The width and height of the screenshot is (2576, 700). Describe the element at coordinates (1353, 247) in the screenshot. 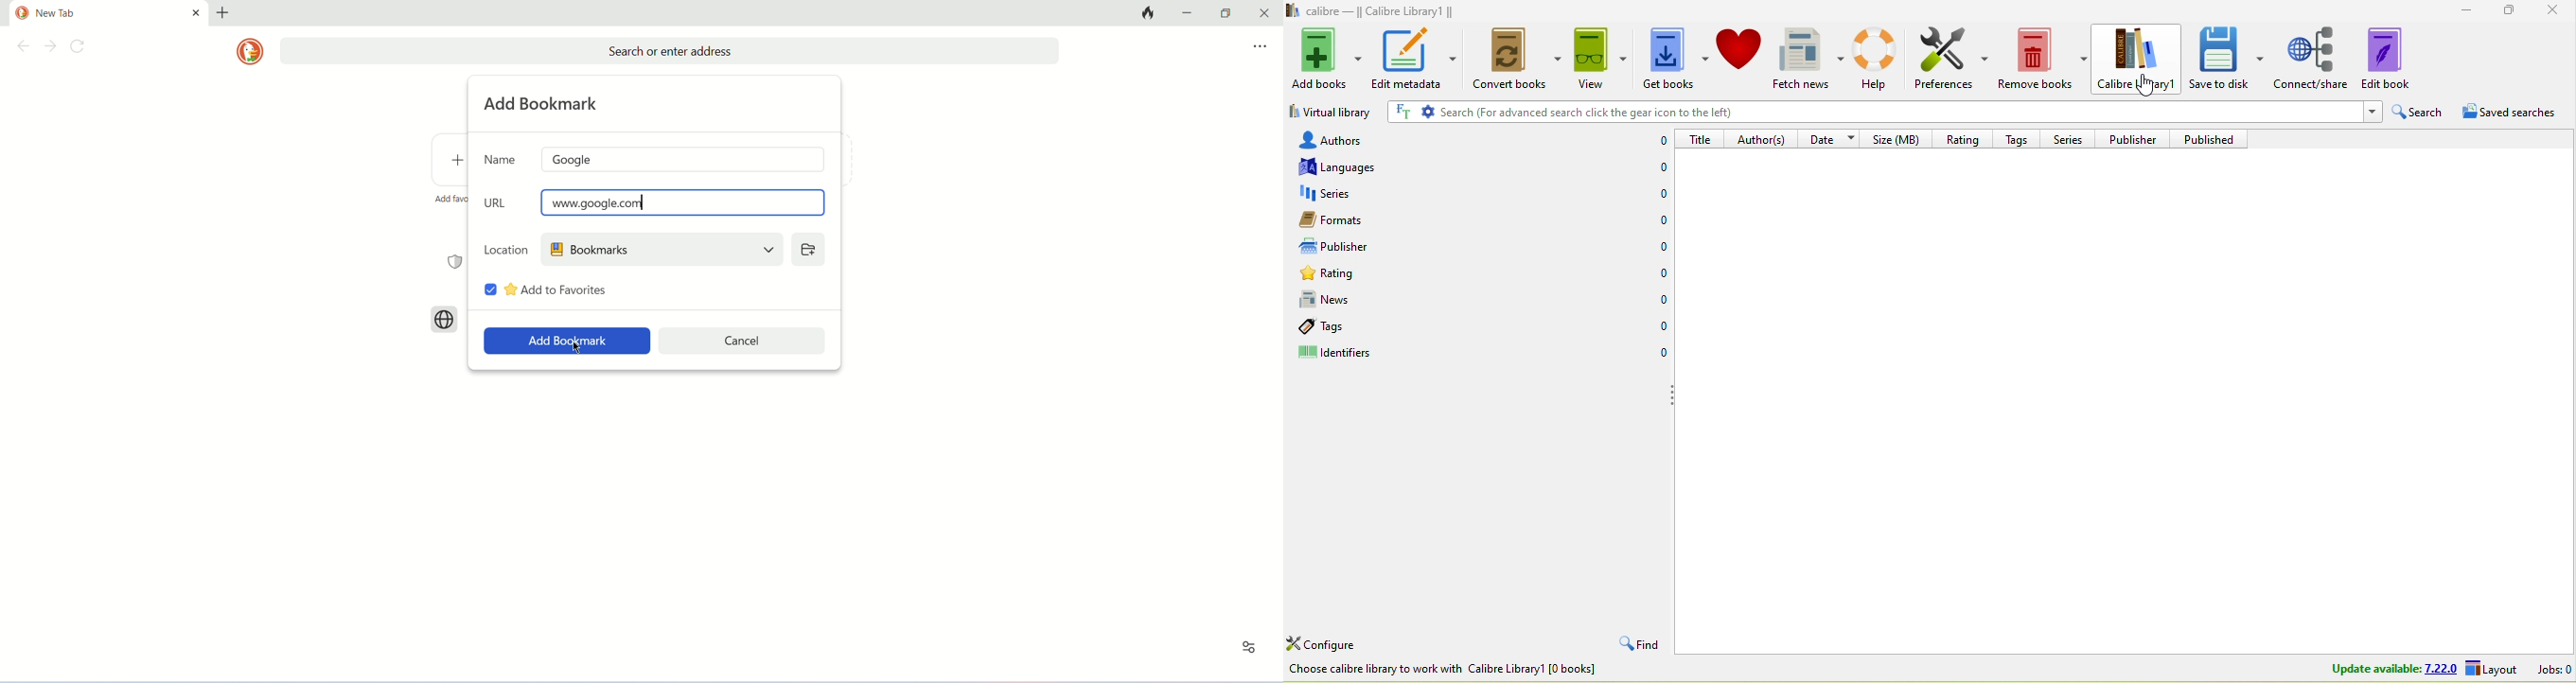

I see `publisher` at that location.